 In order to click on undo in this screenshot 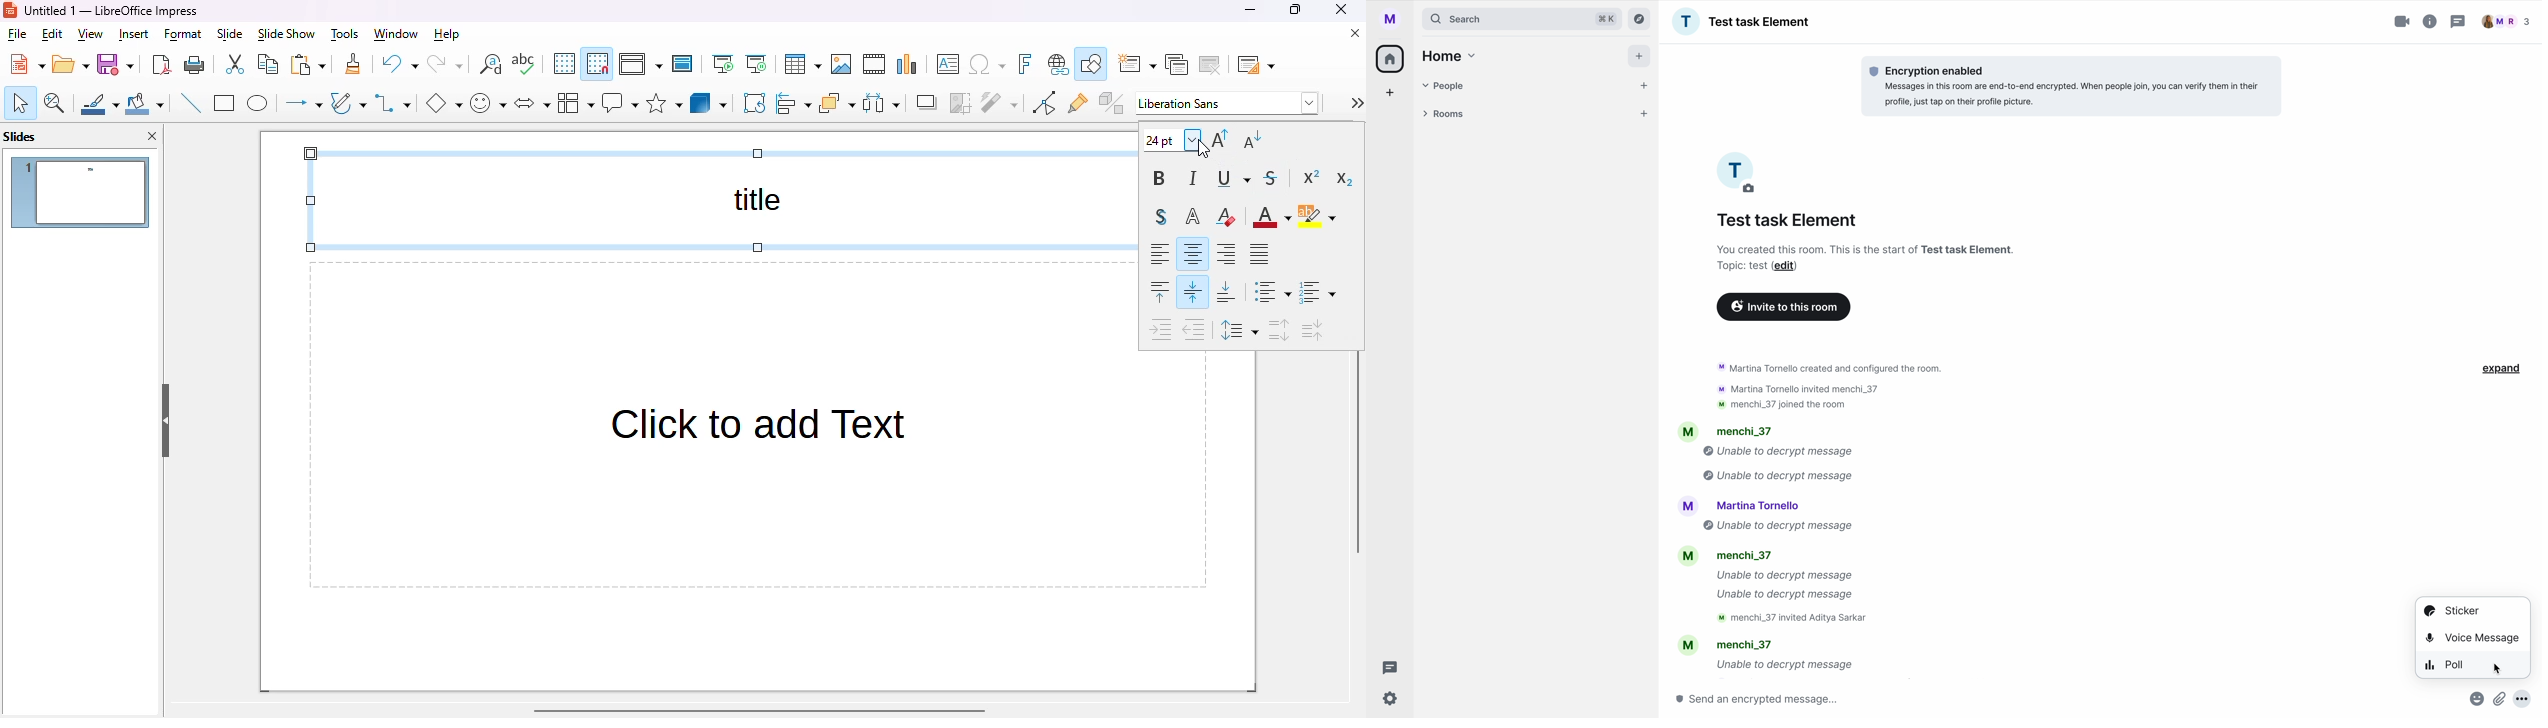, I will do `click(400, 64)`.